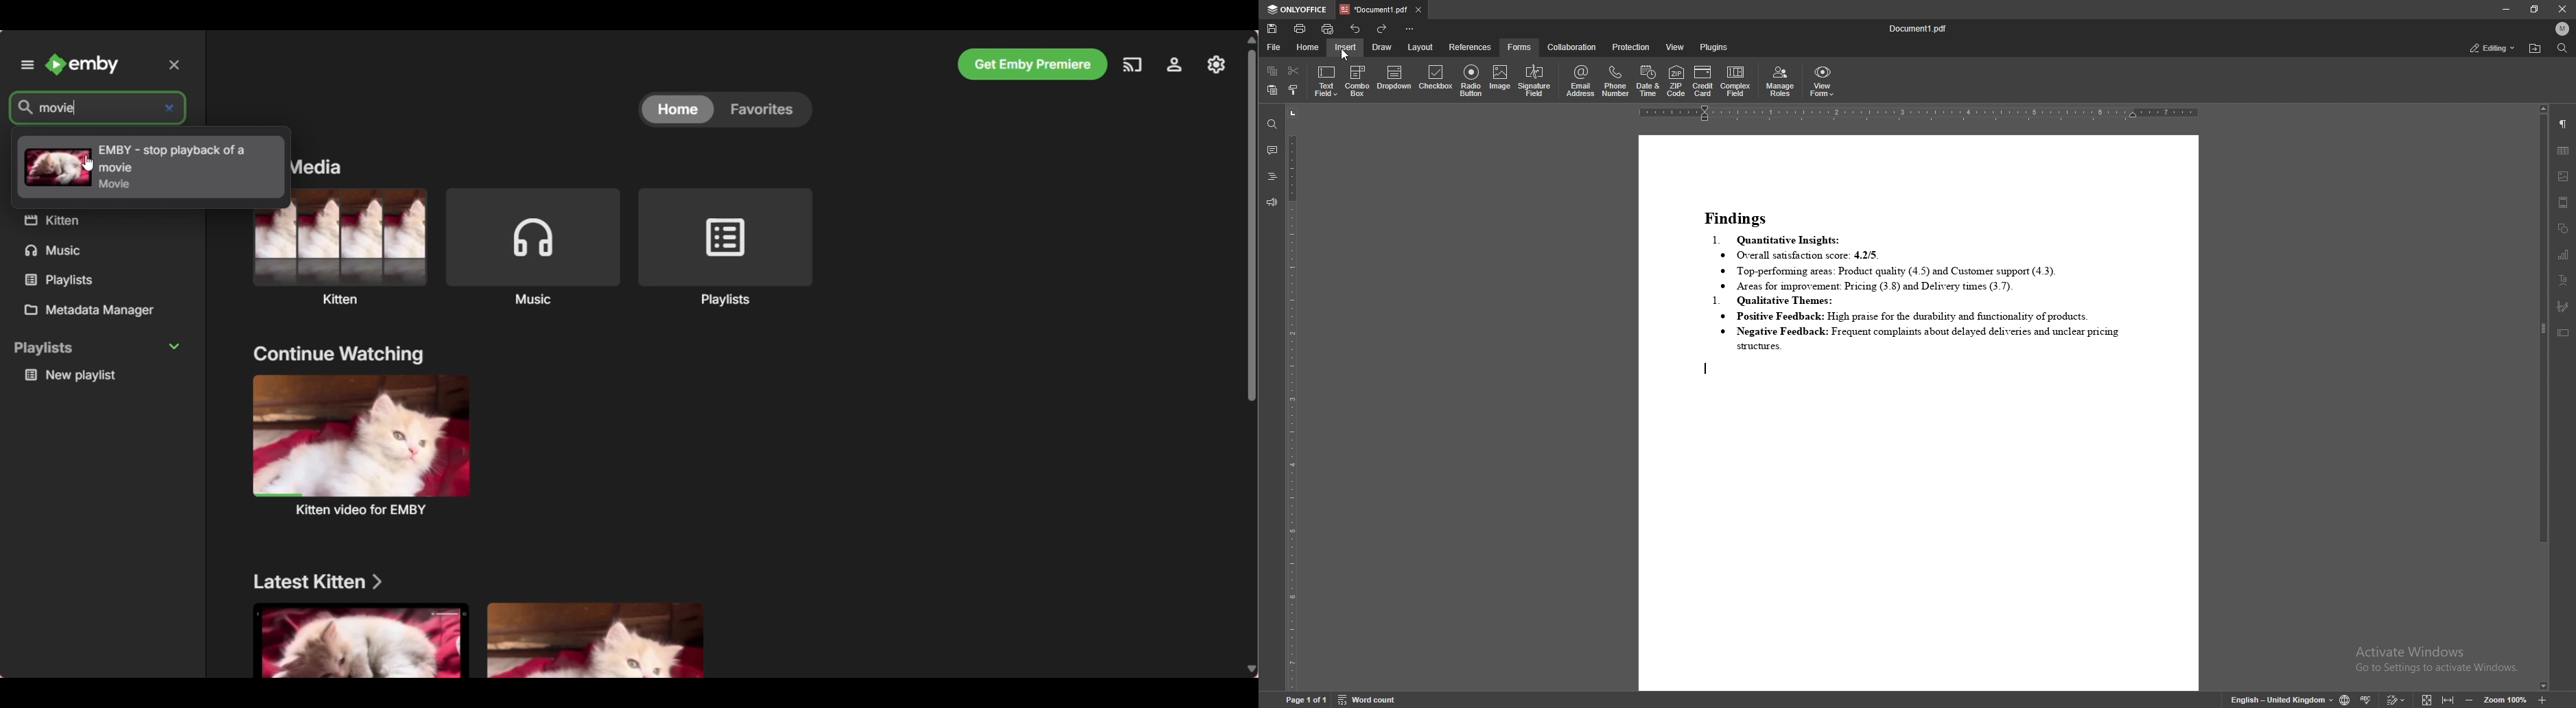 The width and height of the screenshot is (2576, 728). Describe the element at coordinates (1273, 29) in the screenshot. I see `save` at that location.